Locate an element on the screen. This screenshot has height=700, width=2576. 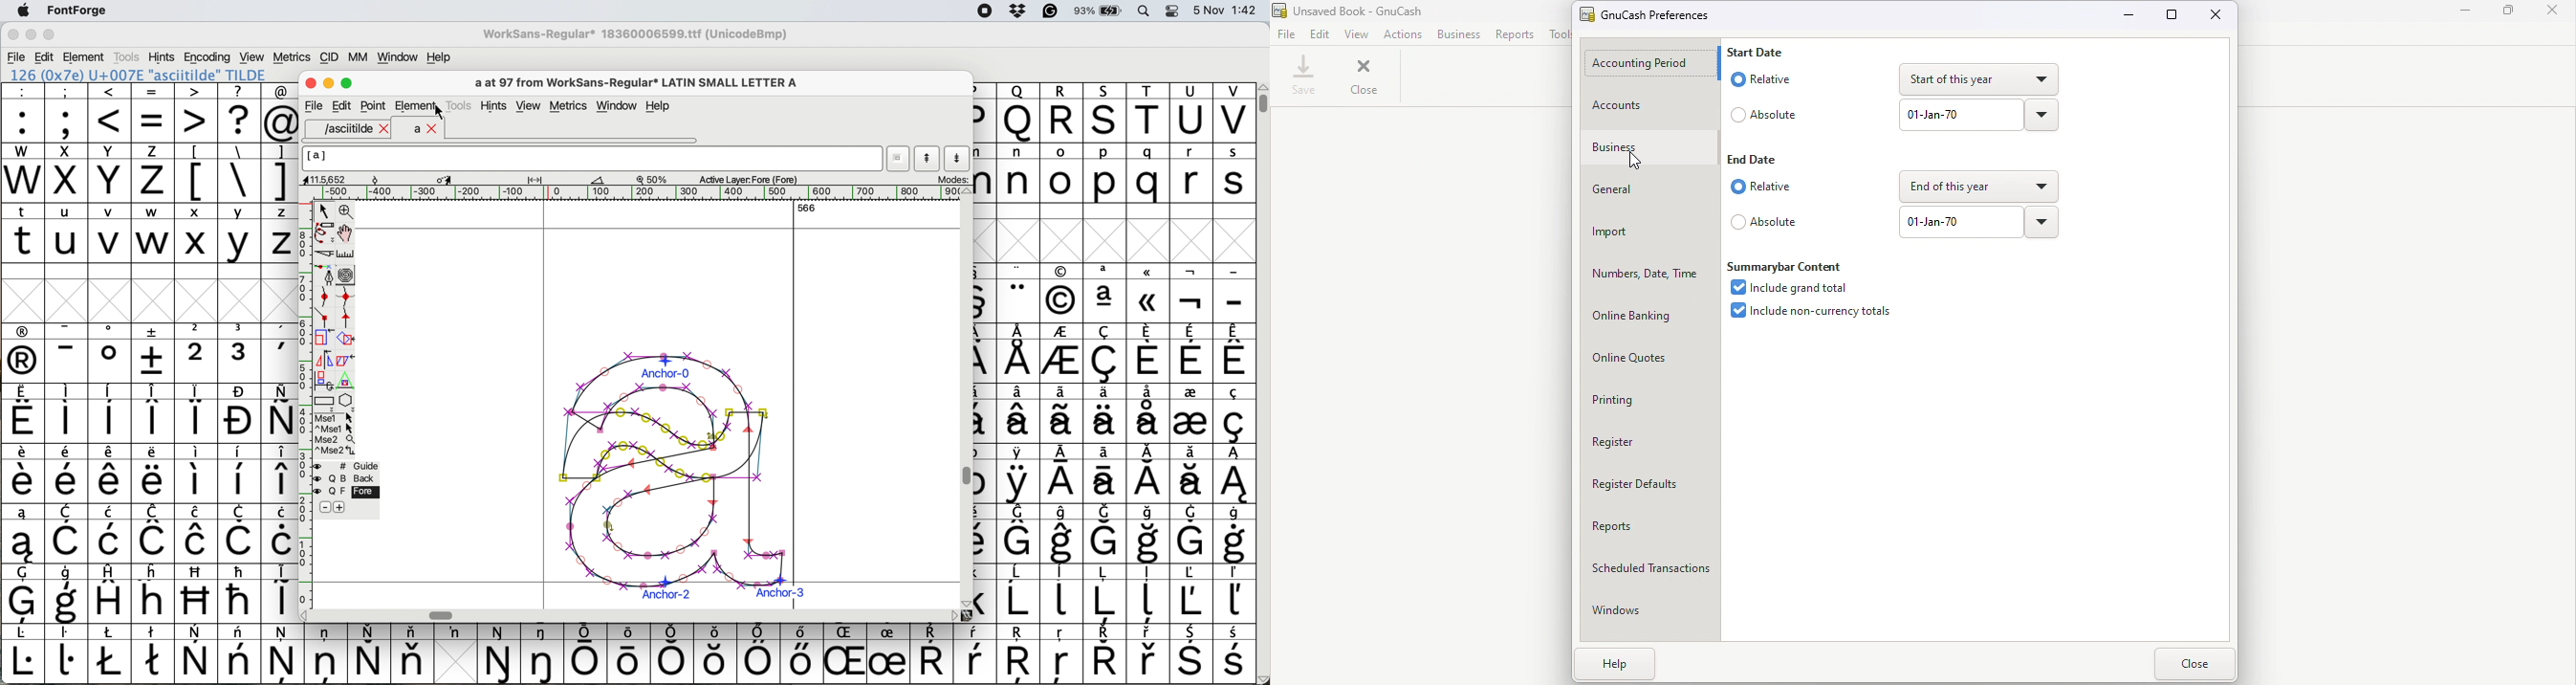
minimise is located at coordinates (30, 36).